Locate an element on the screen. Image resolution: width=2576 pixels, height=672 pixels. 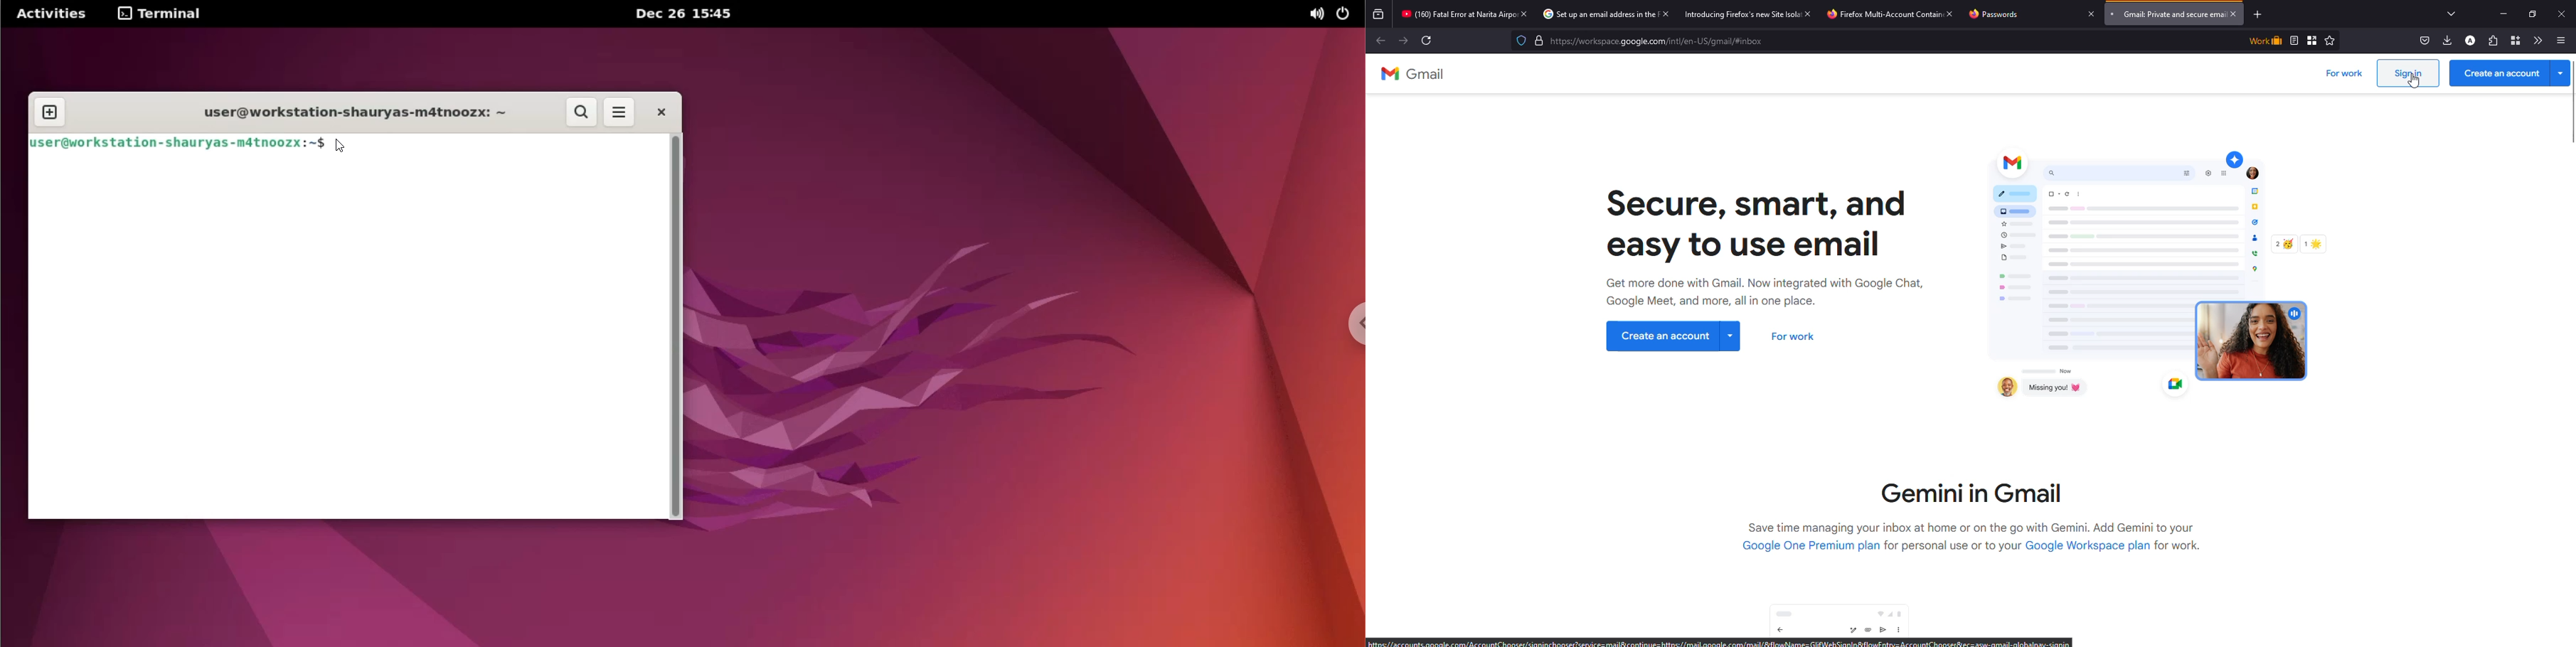
Get more done with Gmail. Now integrated with Google Chat,
Google Meet, and more, all in one place. is located at coordinates (1768, 293).